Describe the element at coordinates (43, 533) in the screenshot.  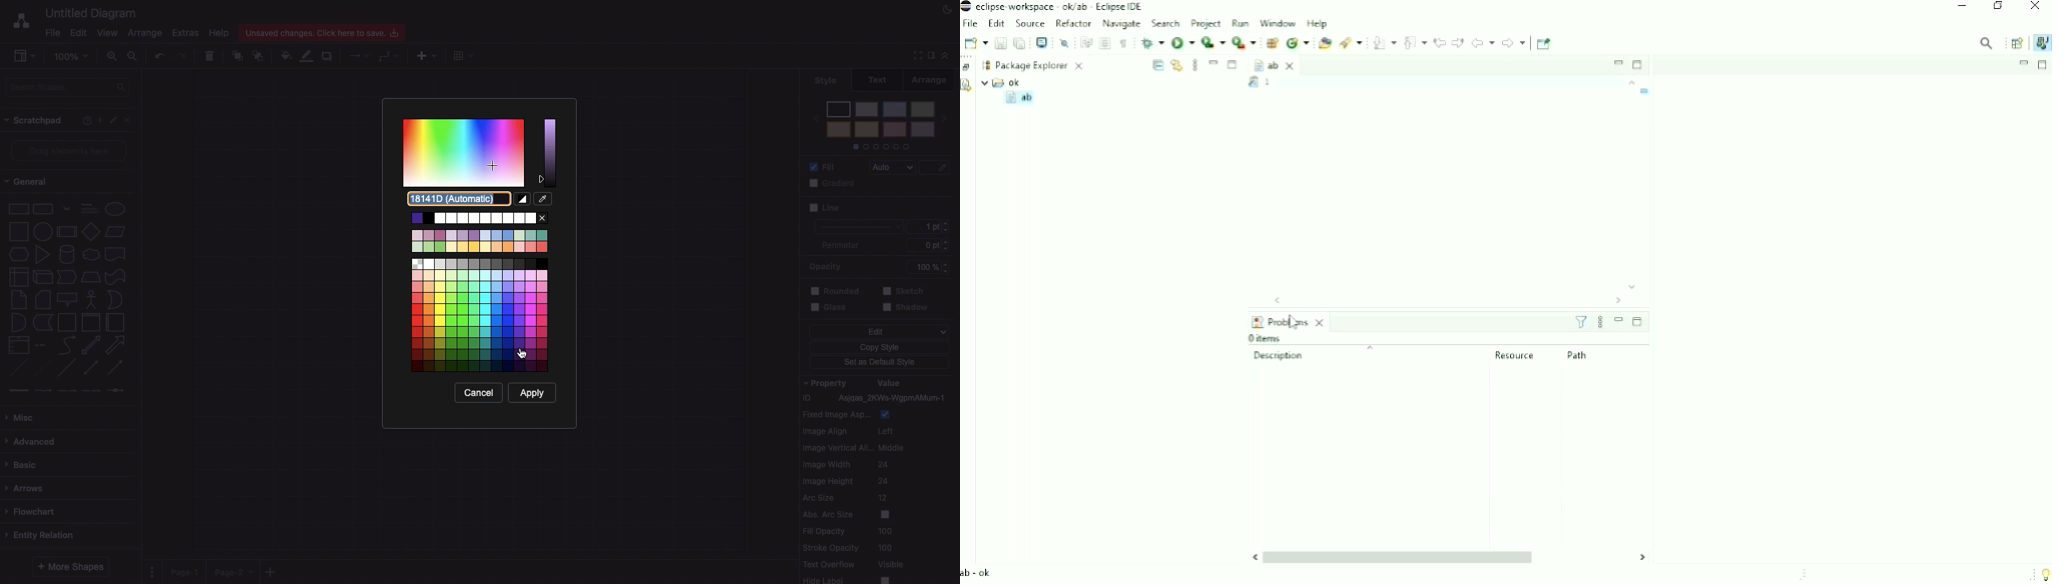
I see `Entity relation` at that location.